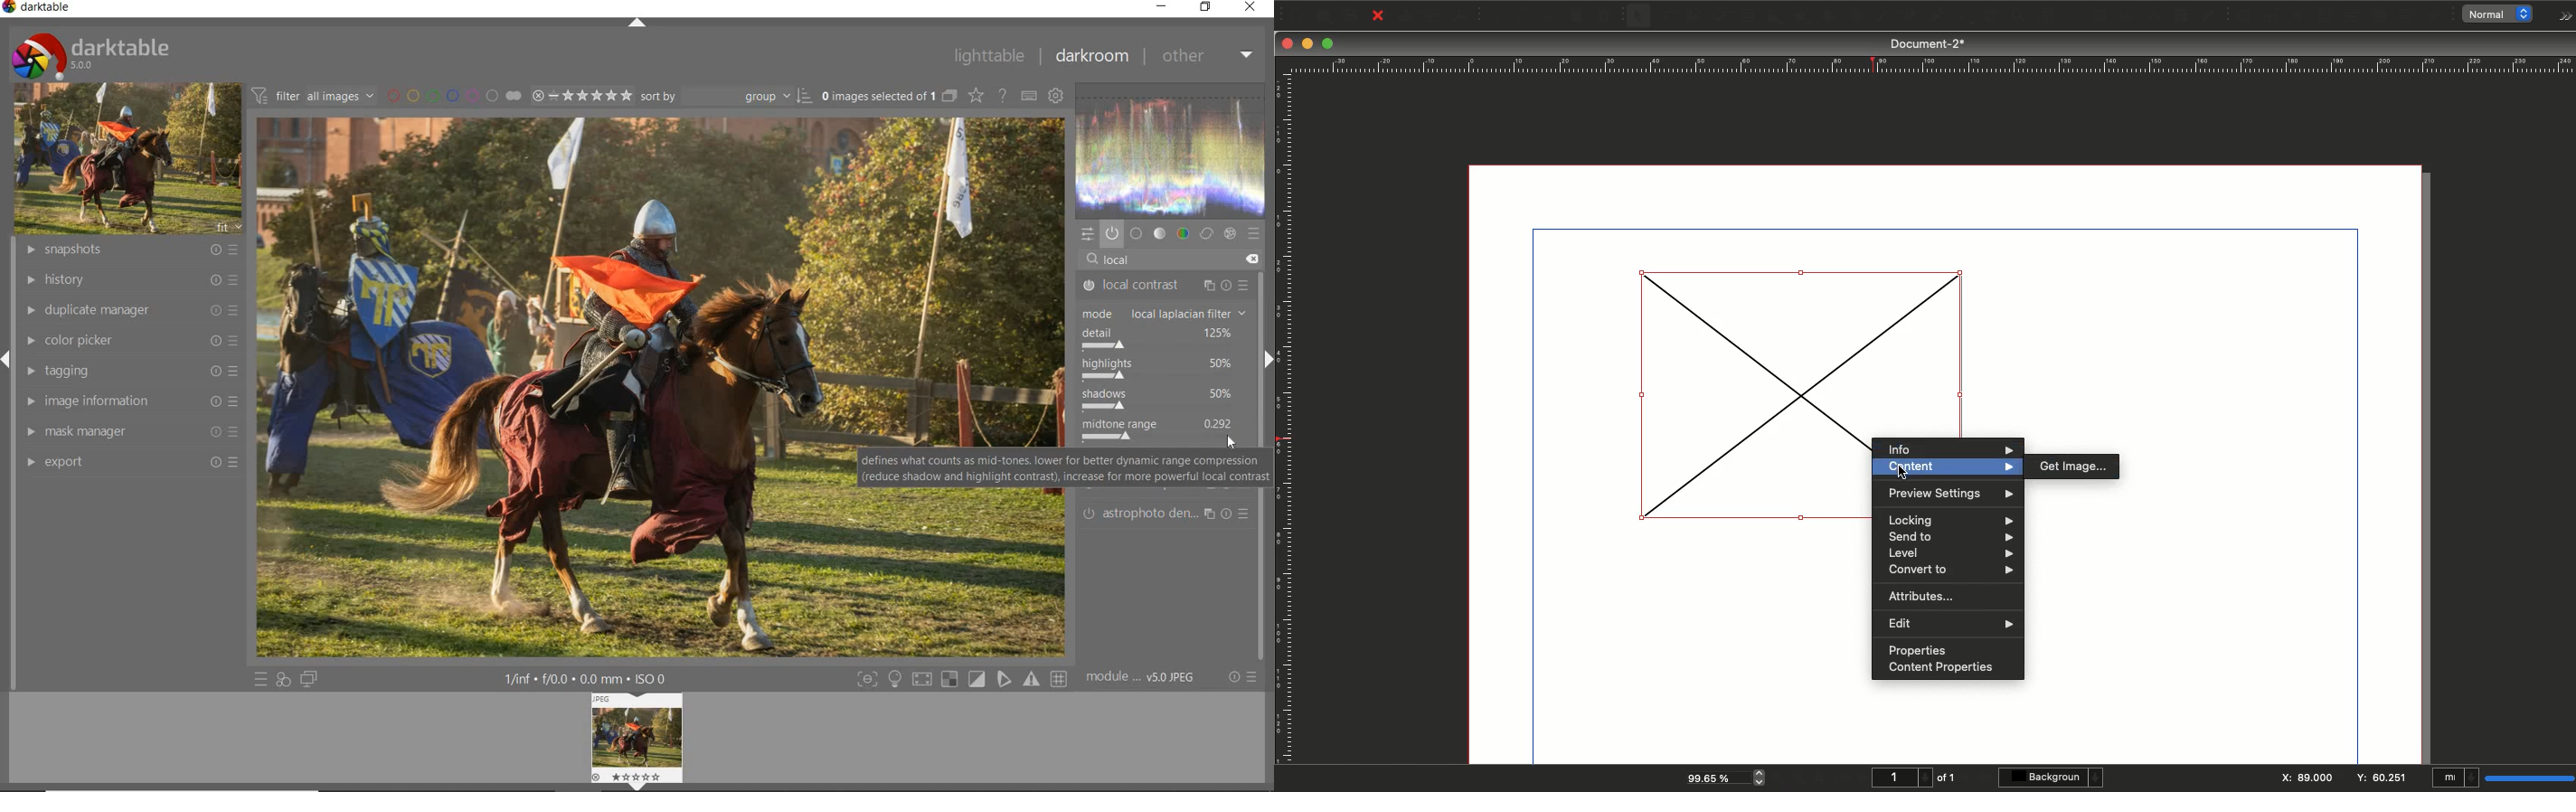  I want to click on Link annotation, so click(2437, 16).